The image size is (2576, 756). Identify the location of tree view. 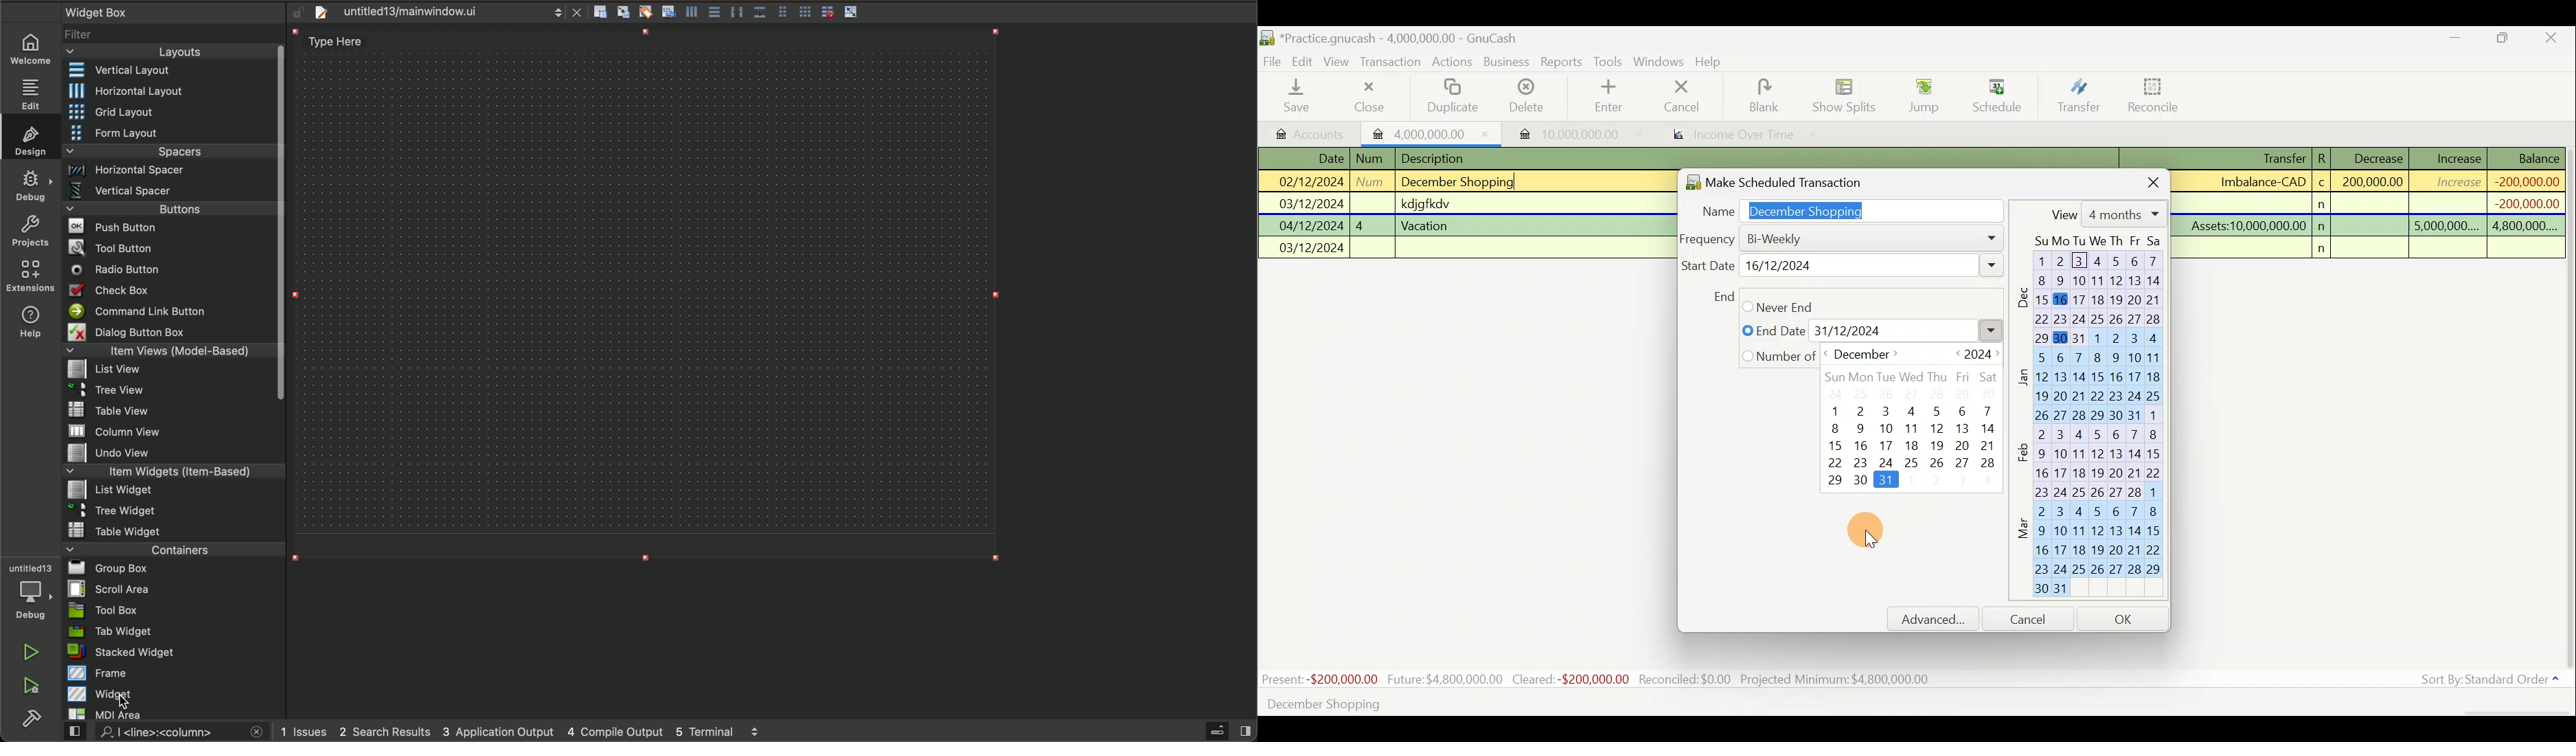
(172, 391).